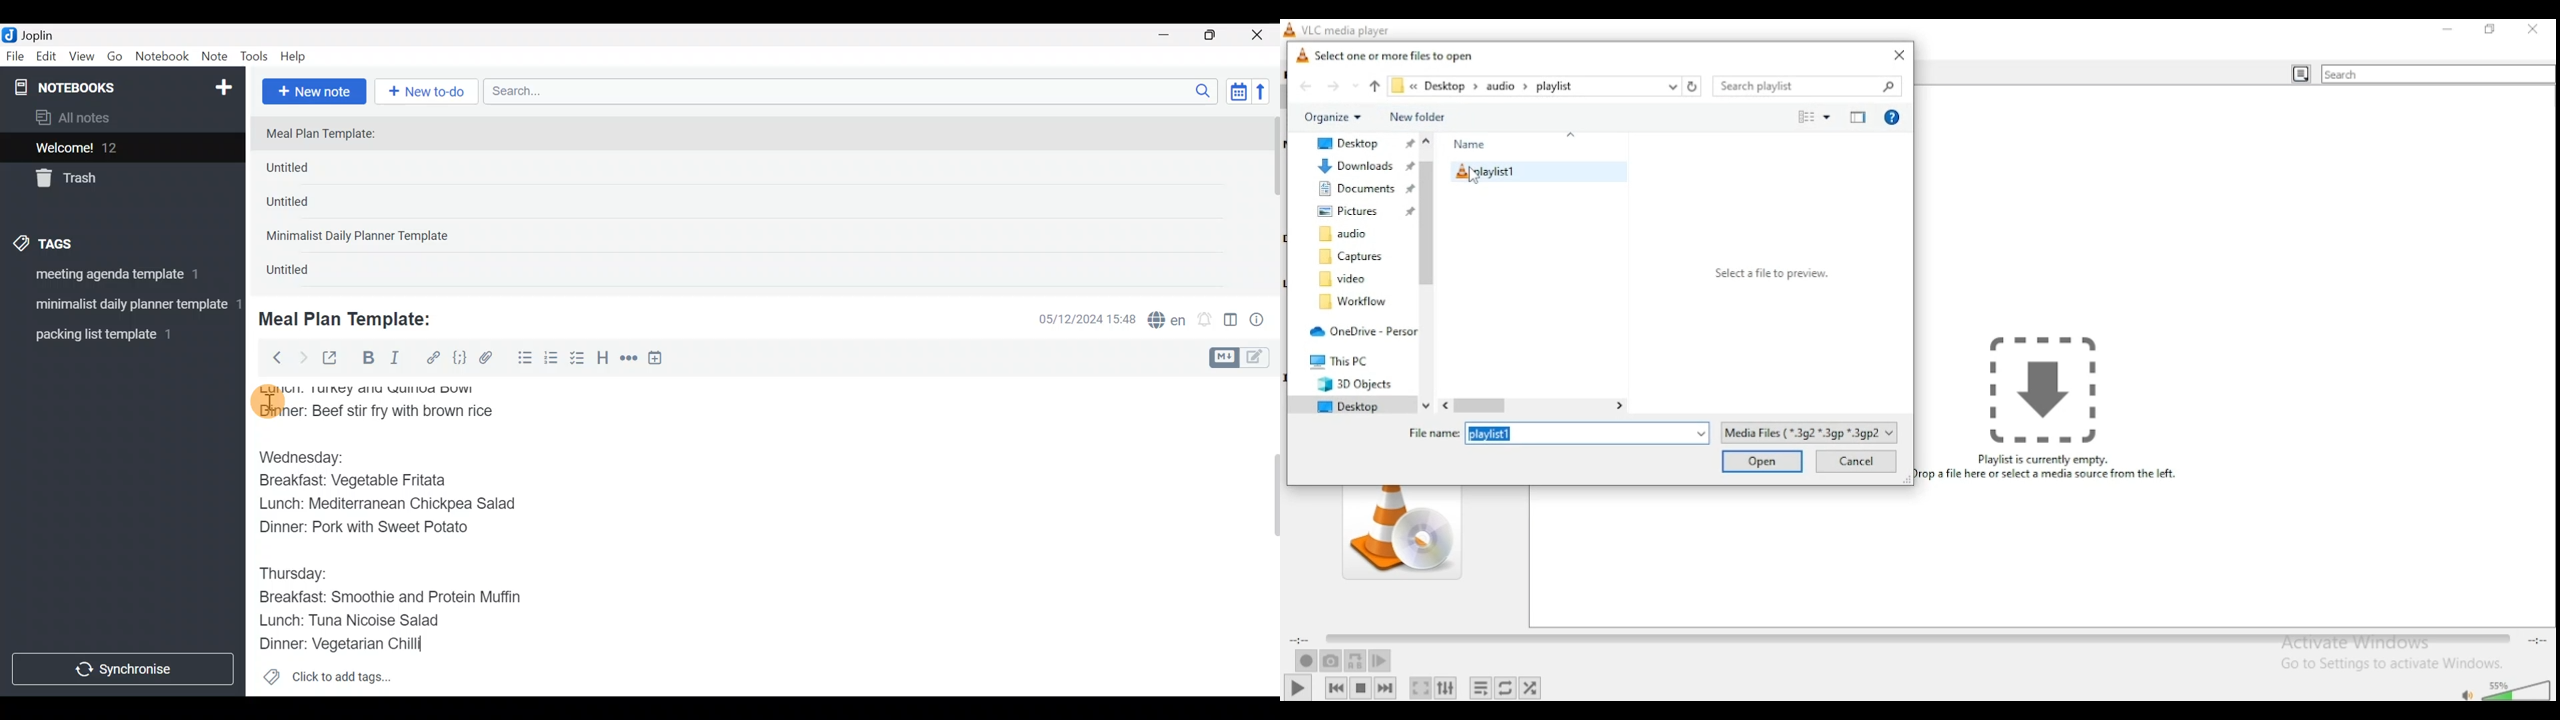 The height and width of the screenshot is (728, 2576). Describe the element at coordinates (1267, 95) in the screenshot. I see `Reverse sort` at that location.